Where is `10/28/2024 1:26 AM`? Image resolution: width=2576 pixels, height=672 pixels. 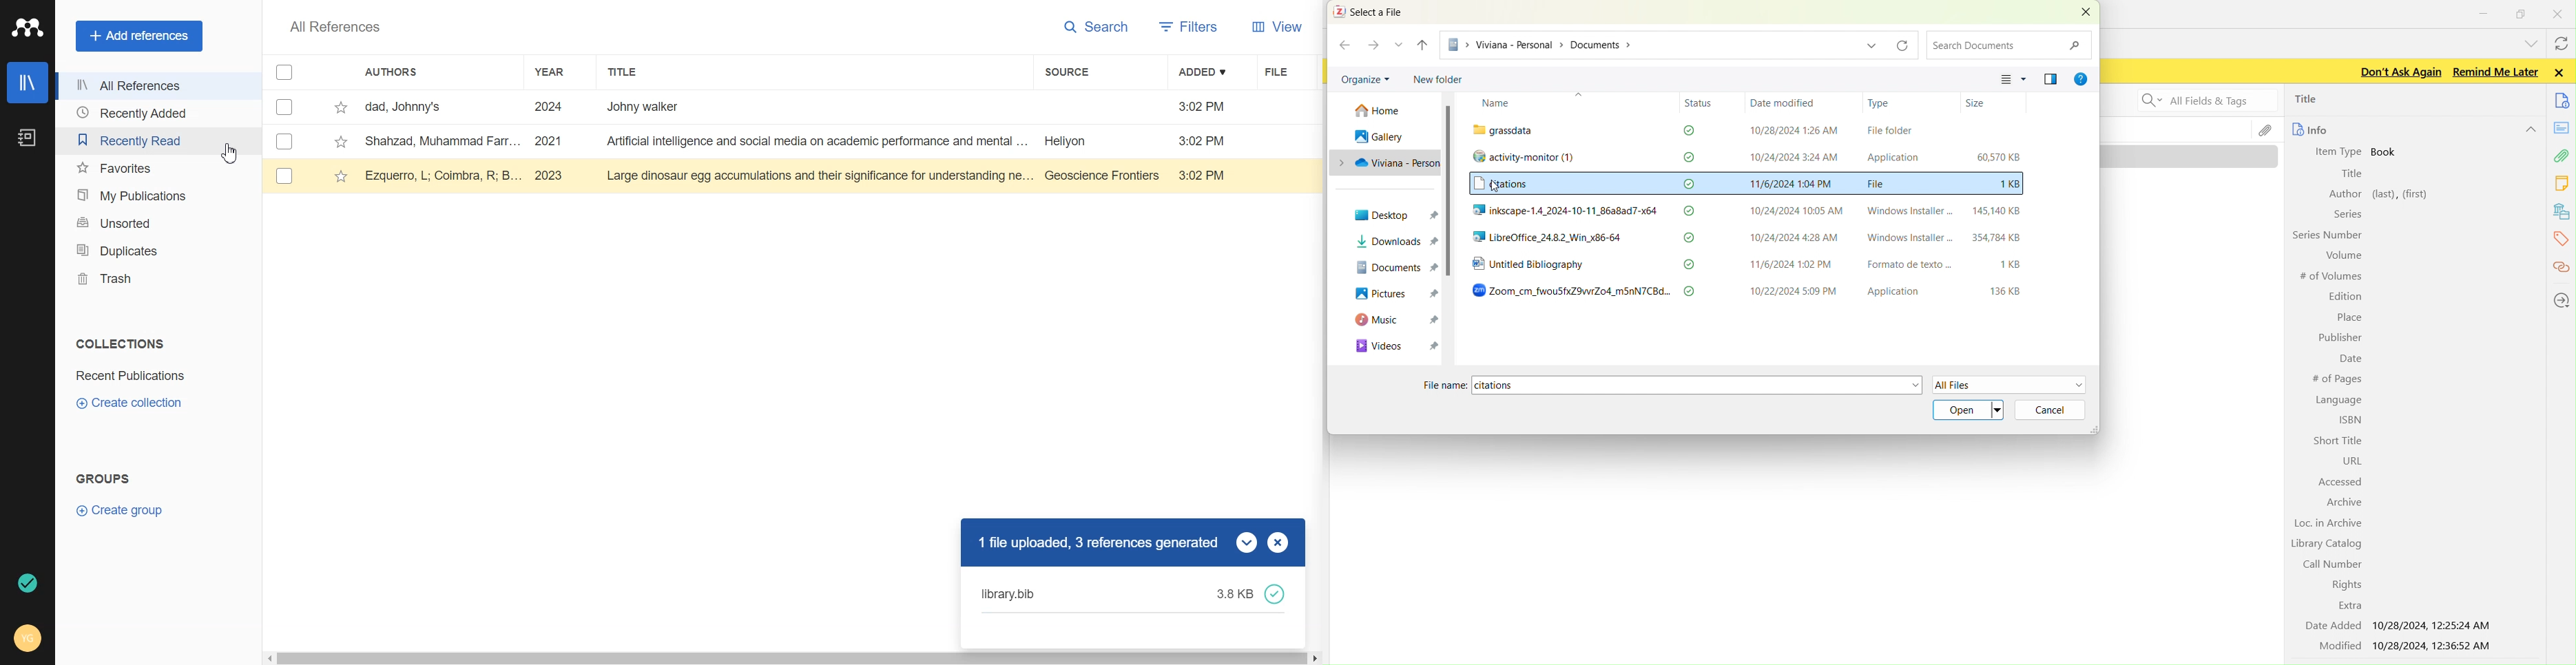 10/28/2024 1:26 AM is located at coordinates (1785, 131).